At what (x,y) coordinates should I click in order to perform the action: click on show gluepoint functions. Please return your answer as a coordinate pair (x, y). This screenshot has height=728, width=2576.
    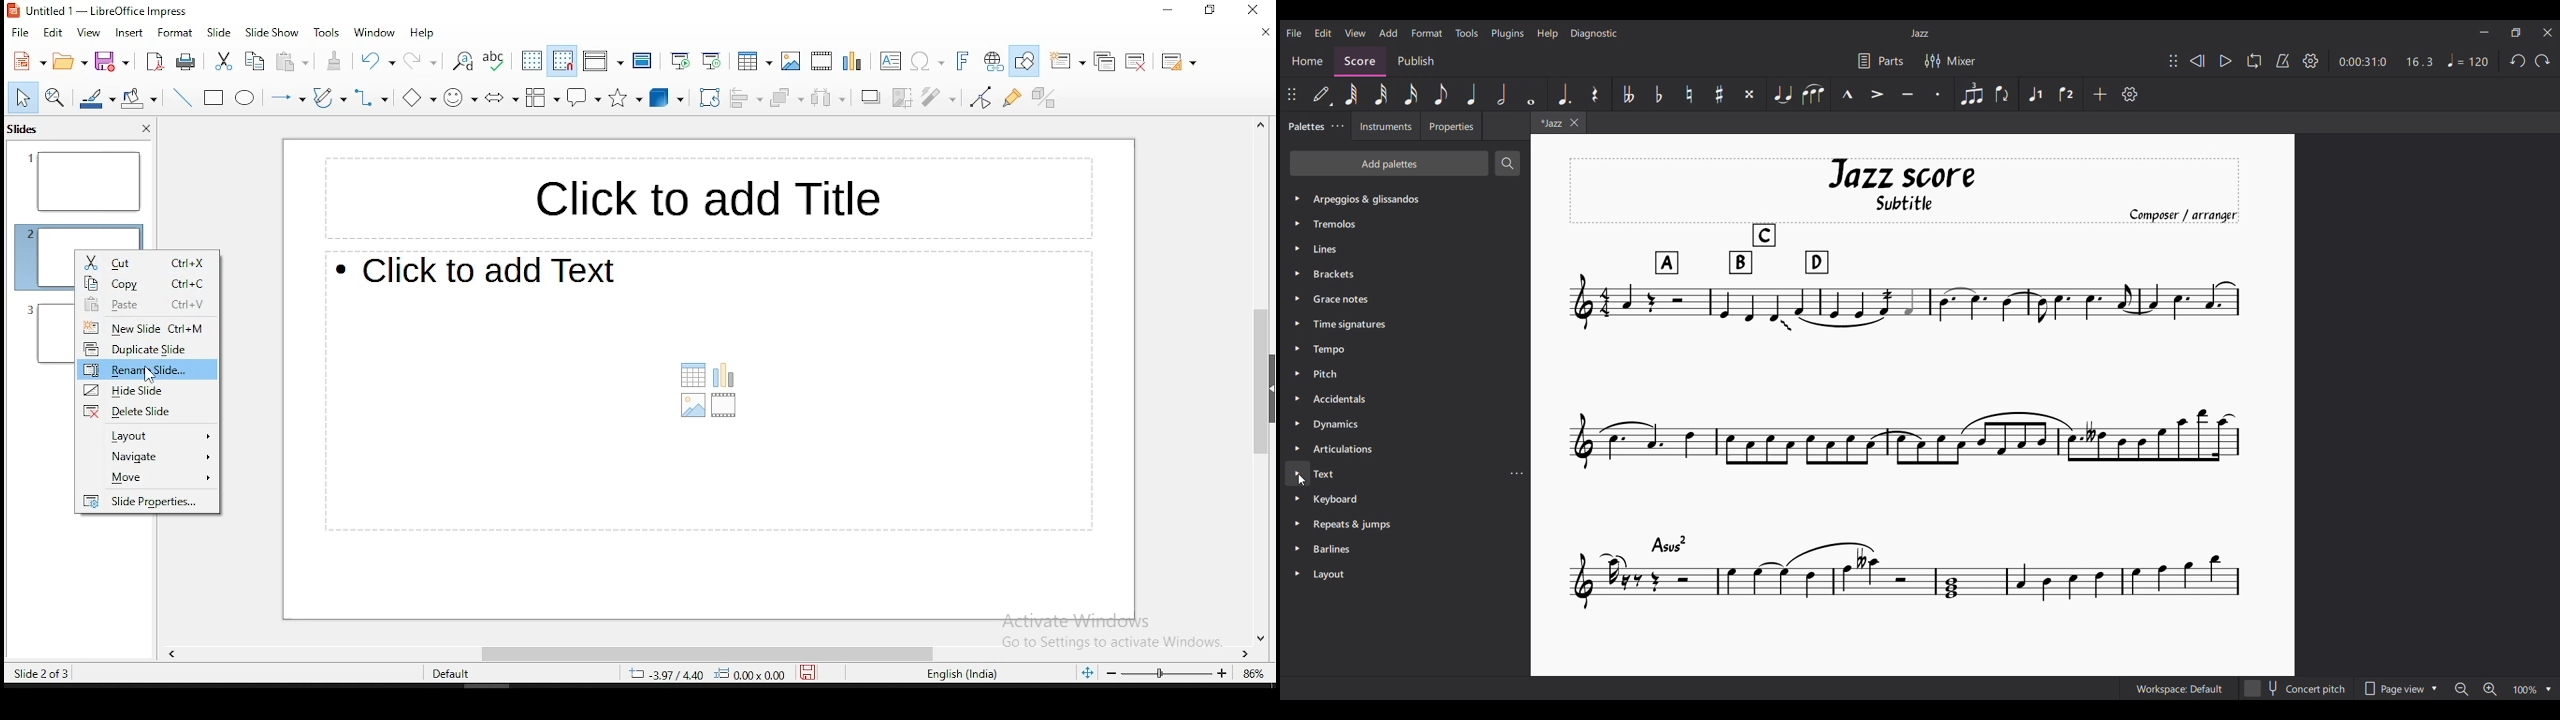
    Looking at the image, I should click on (1012, 98).